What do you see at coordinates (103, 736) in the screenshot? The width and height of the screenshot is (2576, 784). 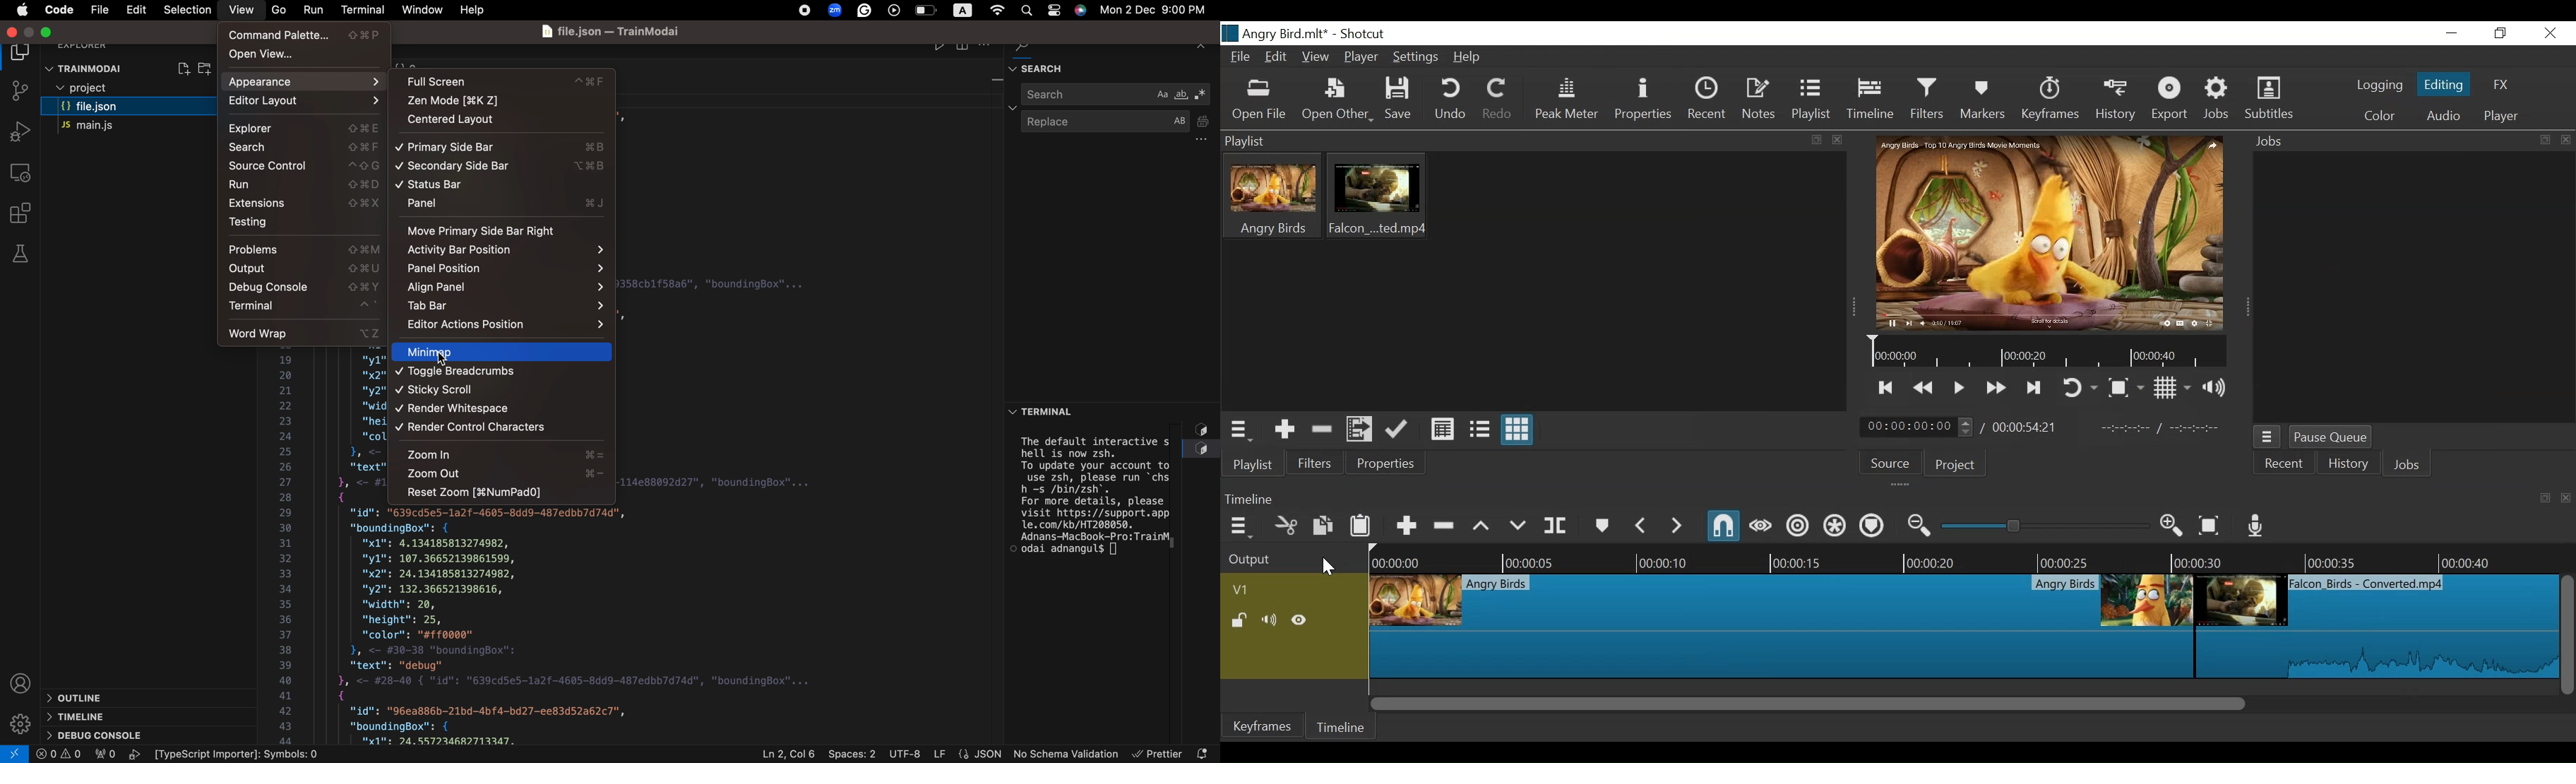 I see `debug` at bounding box center [103, 736].